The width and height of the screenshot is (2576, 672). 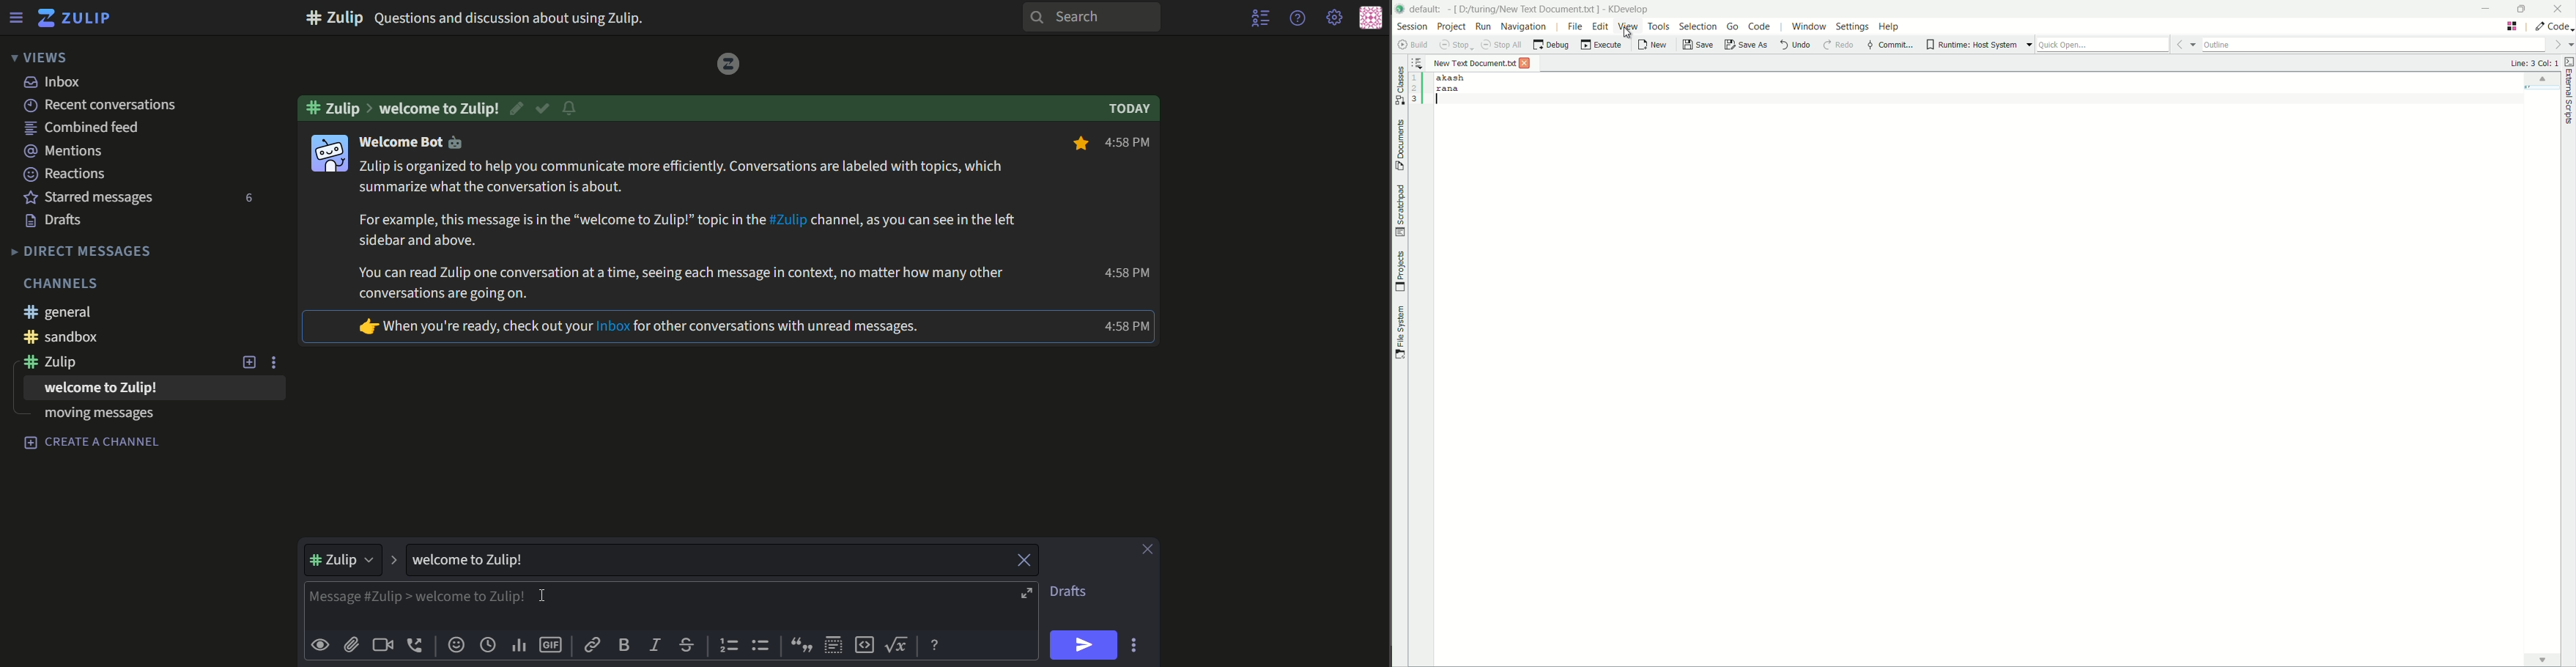 What do you see at coordinates (441, 107) in the screenshot?
I see `text` at bounding box center [441, 107].